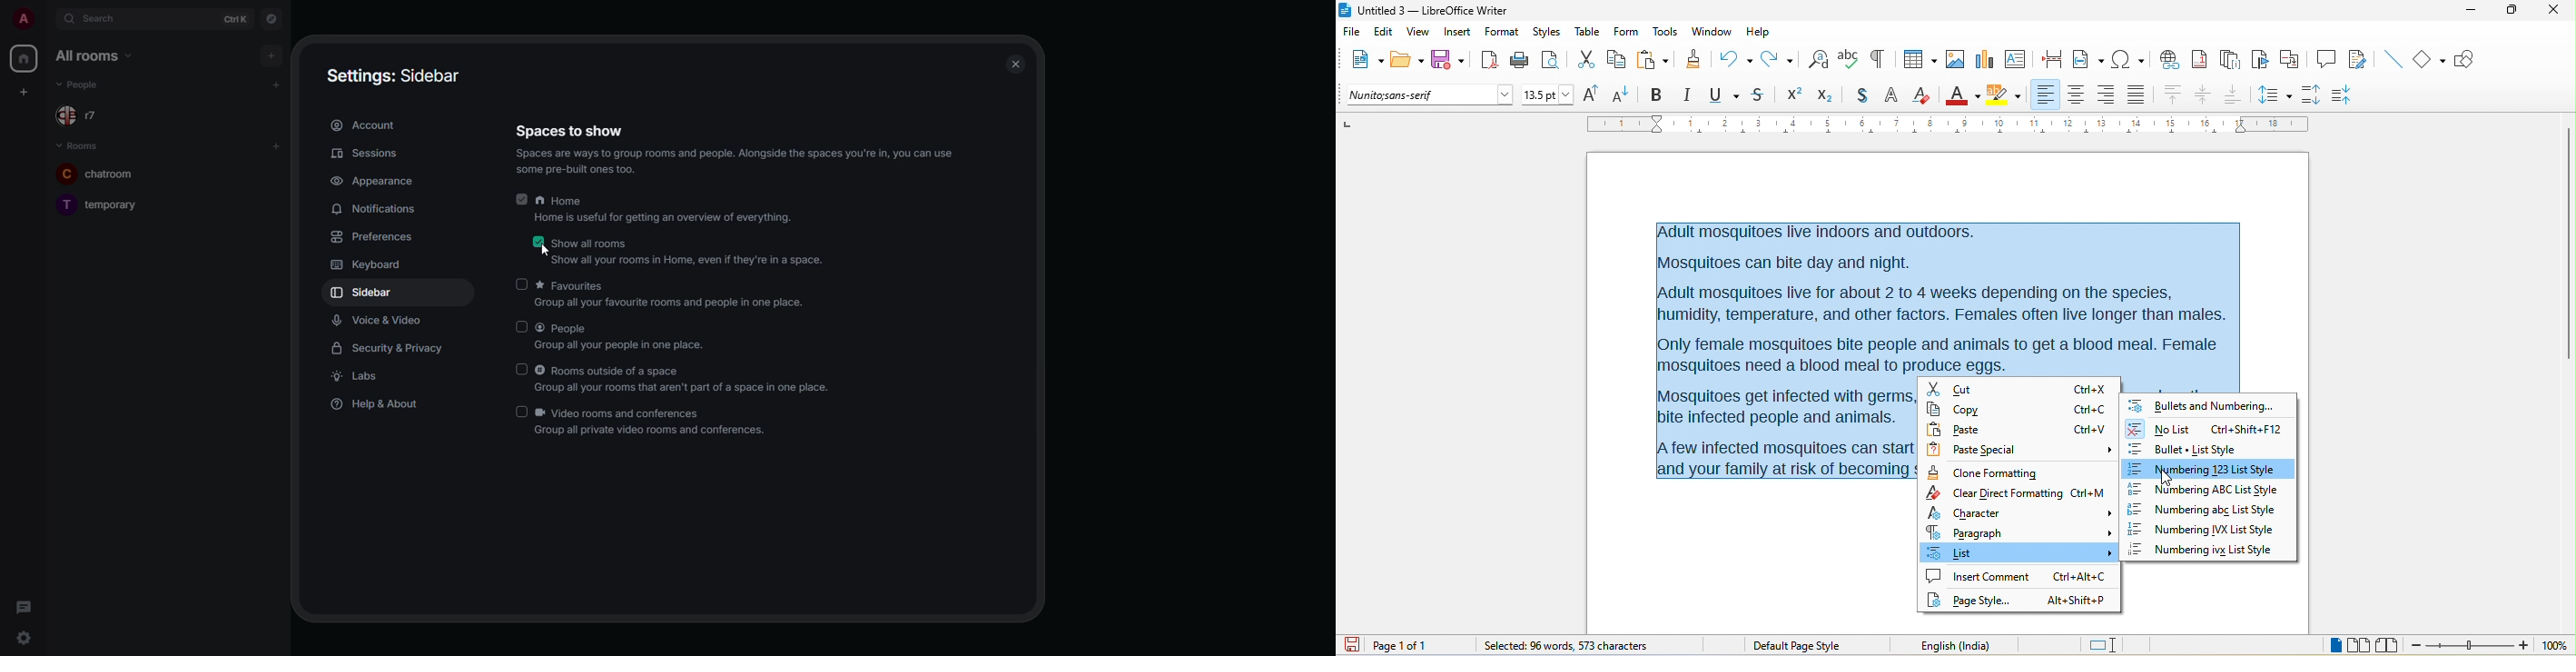 This screenshot has width=2576, height=672. Describe the element at coordinates (1365, 58) in the screenshot. I see `new` at that location.